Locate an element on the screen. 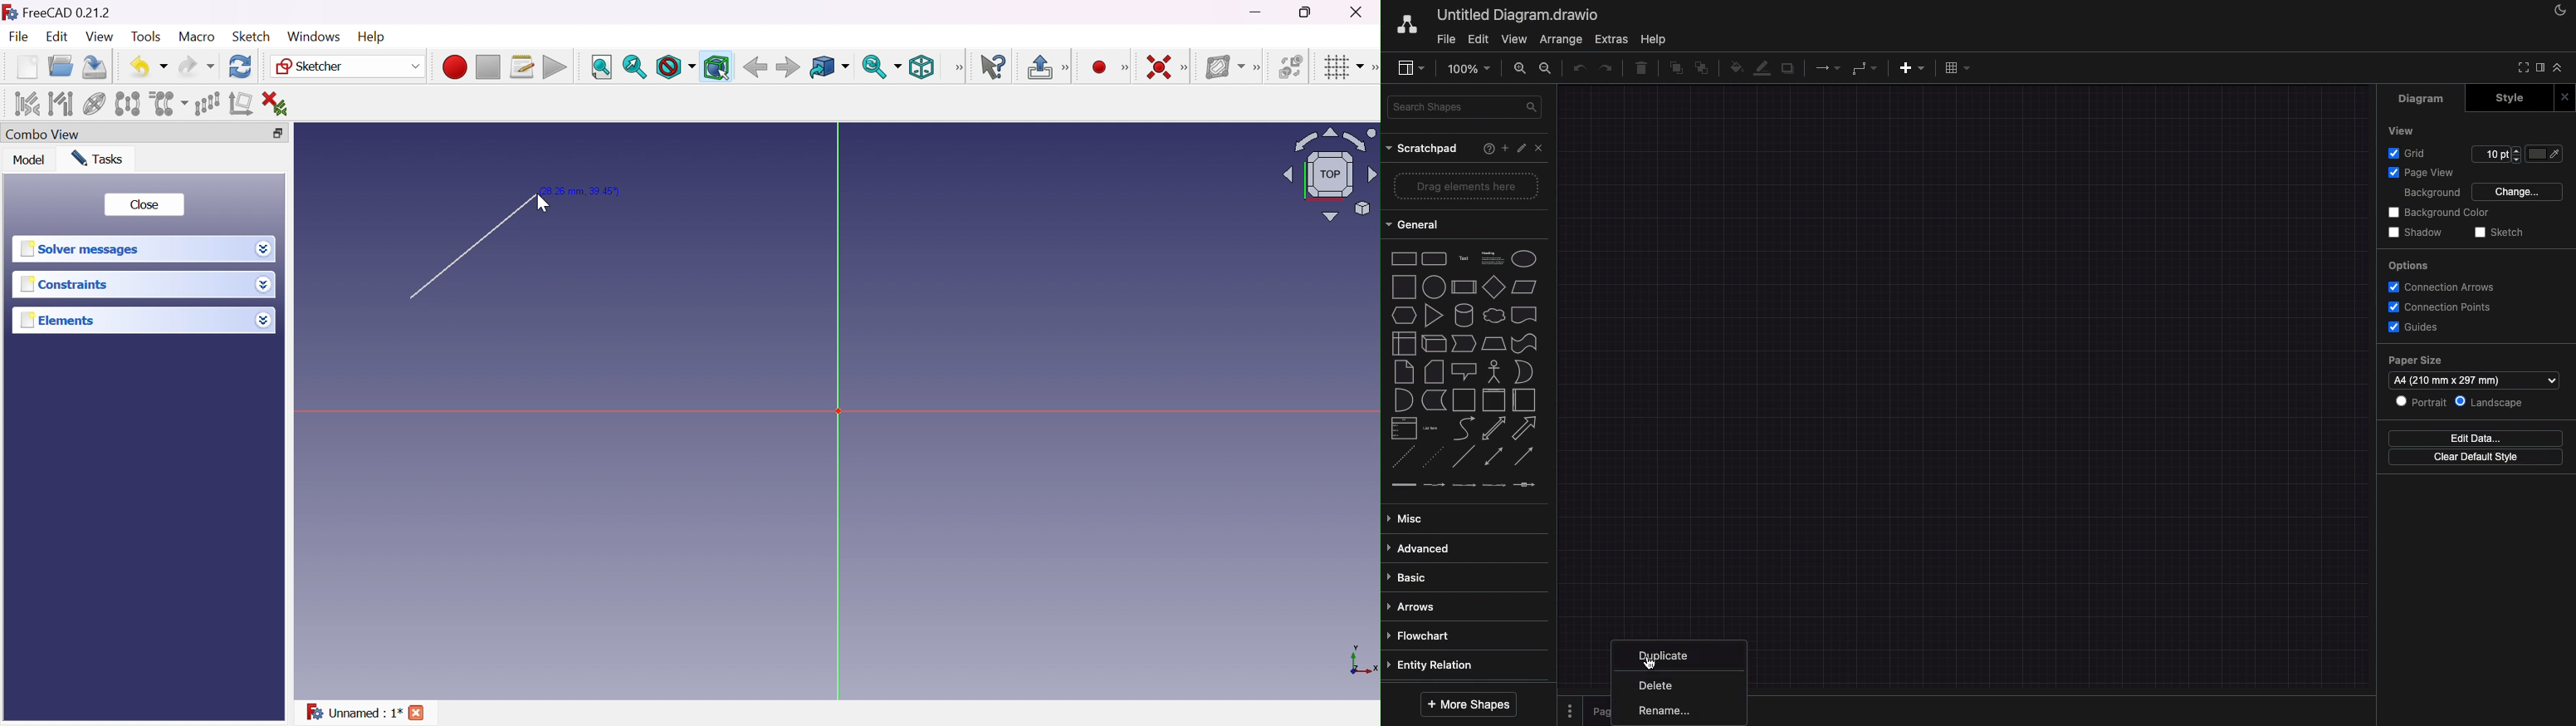 Image resolution: width=2576 pixels, height=728 pixels. Combo view is located at coordinates (46, 134).